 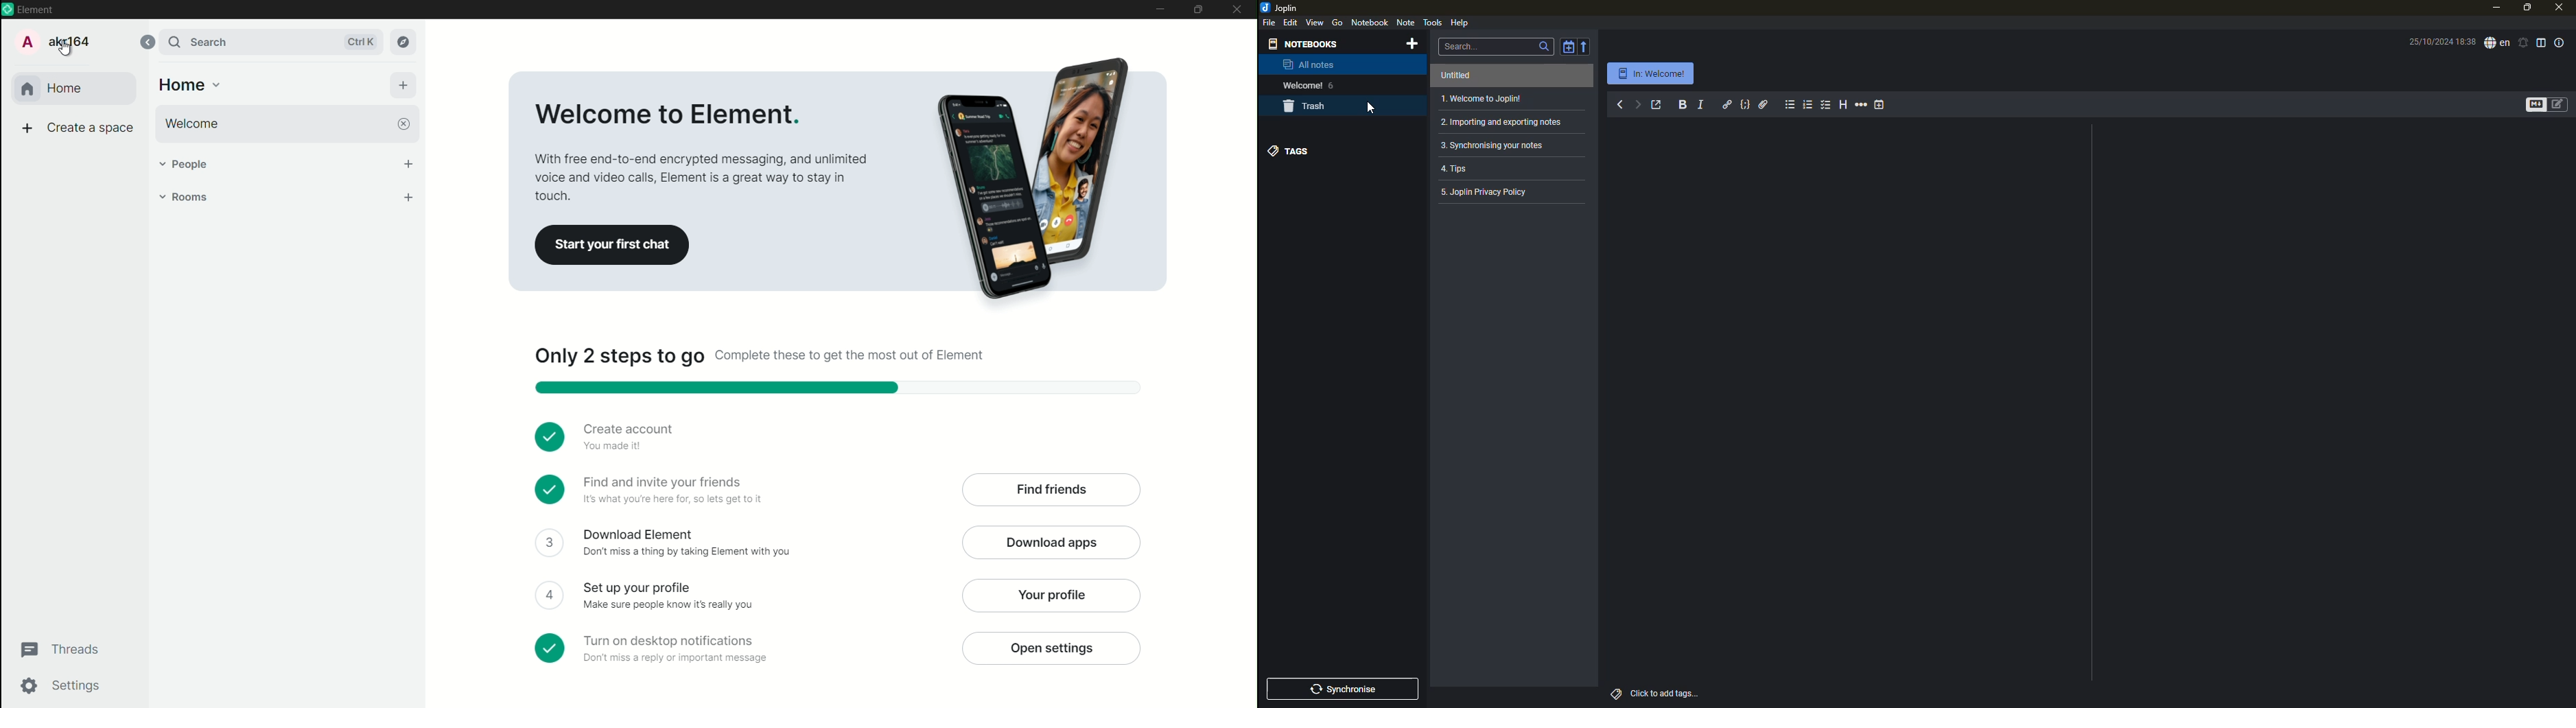 I want to click on code, so click(x=1746, y=104).